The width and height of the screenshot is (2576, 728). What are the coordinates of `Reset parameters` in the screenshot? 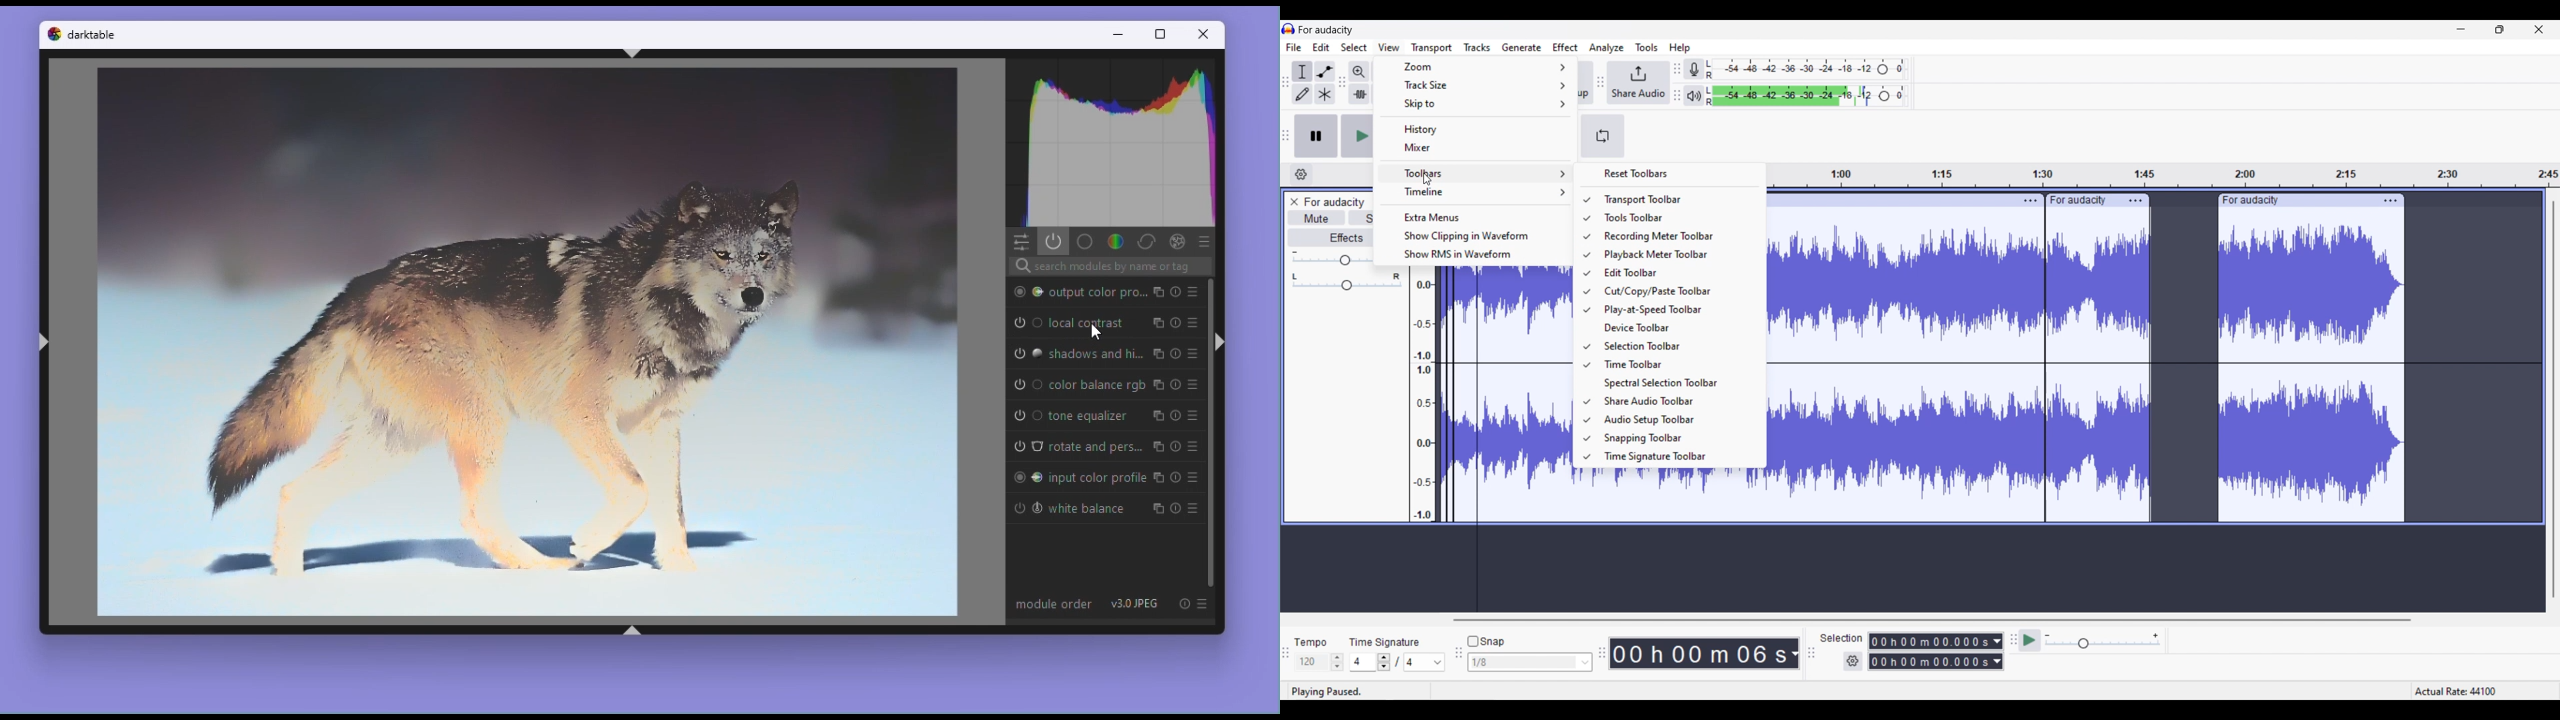 It's located at (1177, 413).